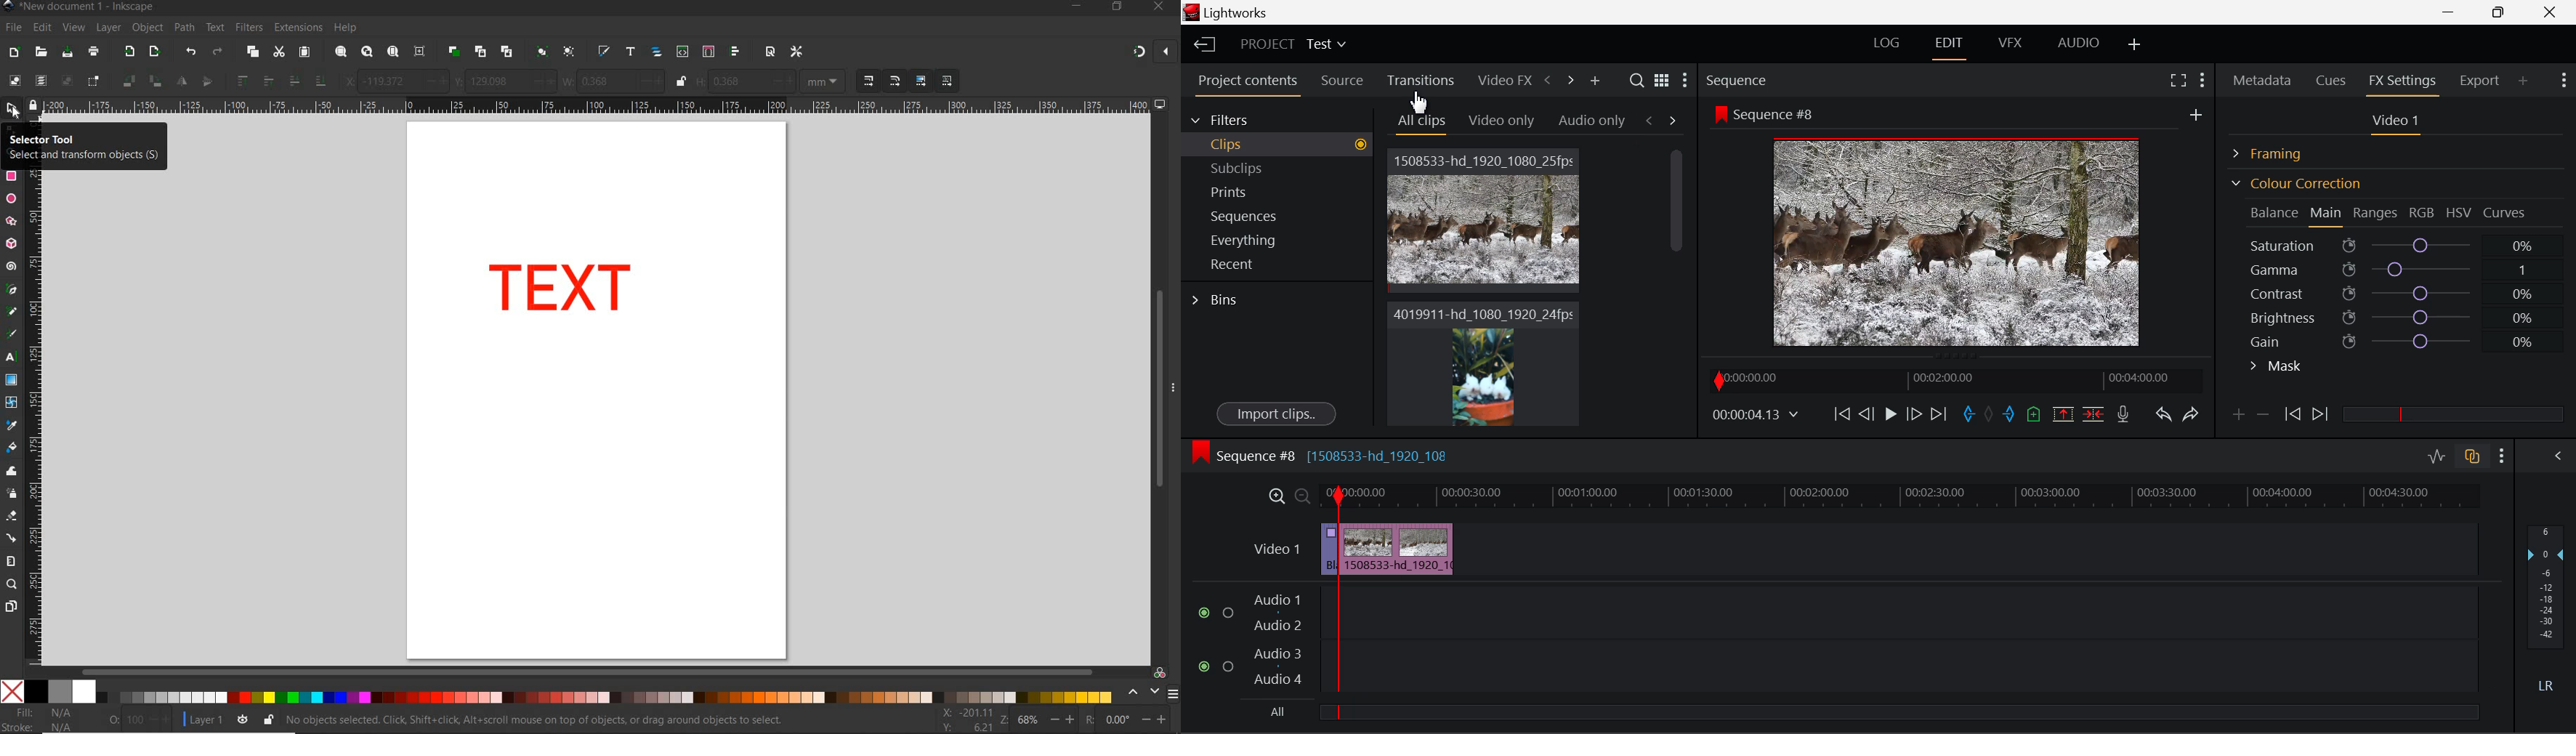 Image resolution: width=2576 pixels, height=756 pixels. What do you see at coordinates (1277, 265) in the screenshot?
I see `Recent Tab Open` at bounding box center [1277, 265].